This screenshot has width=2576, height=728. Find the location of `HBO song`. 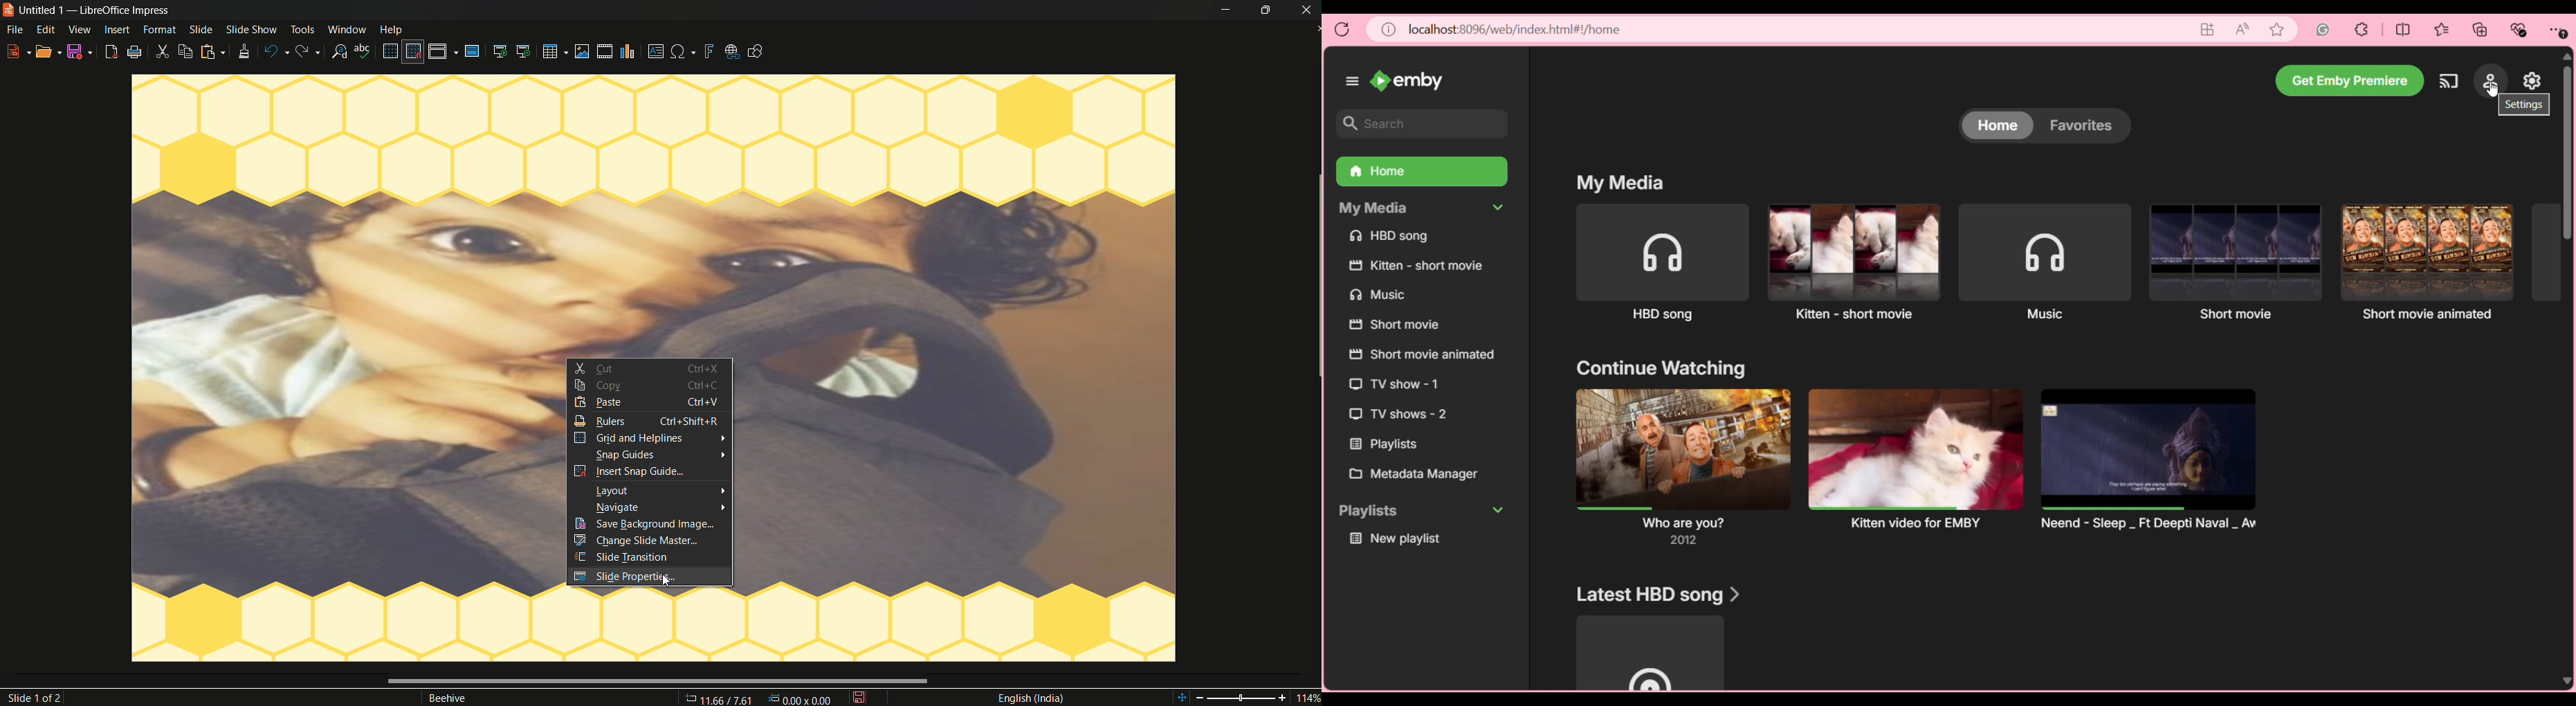

HBO song is located at coordinates (1394, 237).